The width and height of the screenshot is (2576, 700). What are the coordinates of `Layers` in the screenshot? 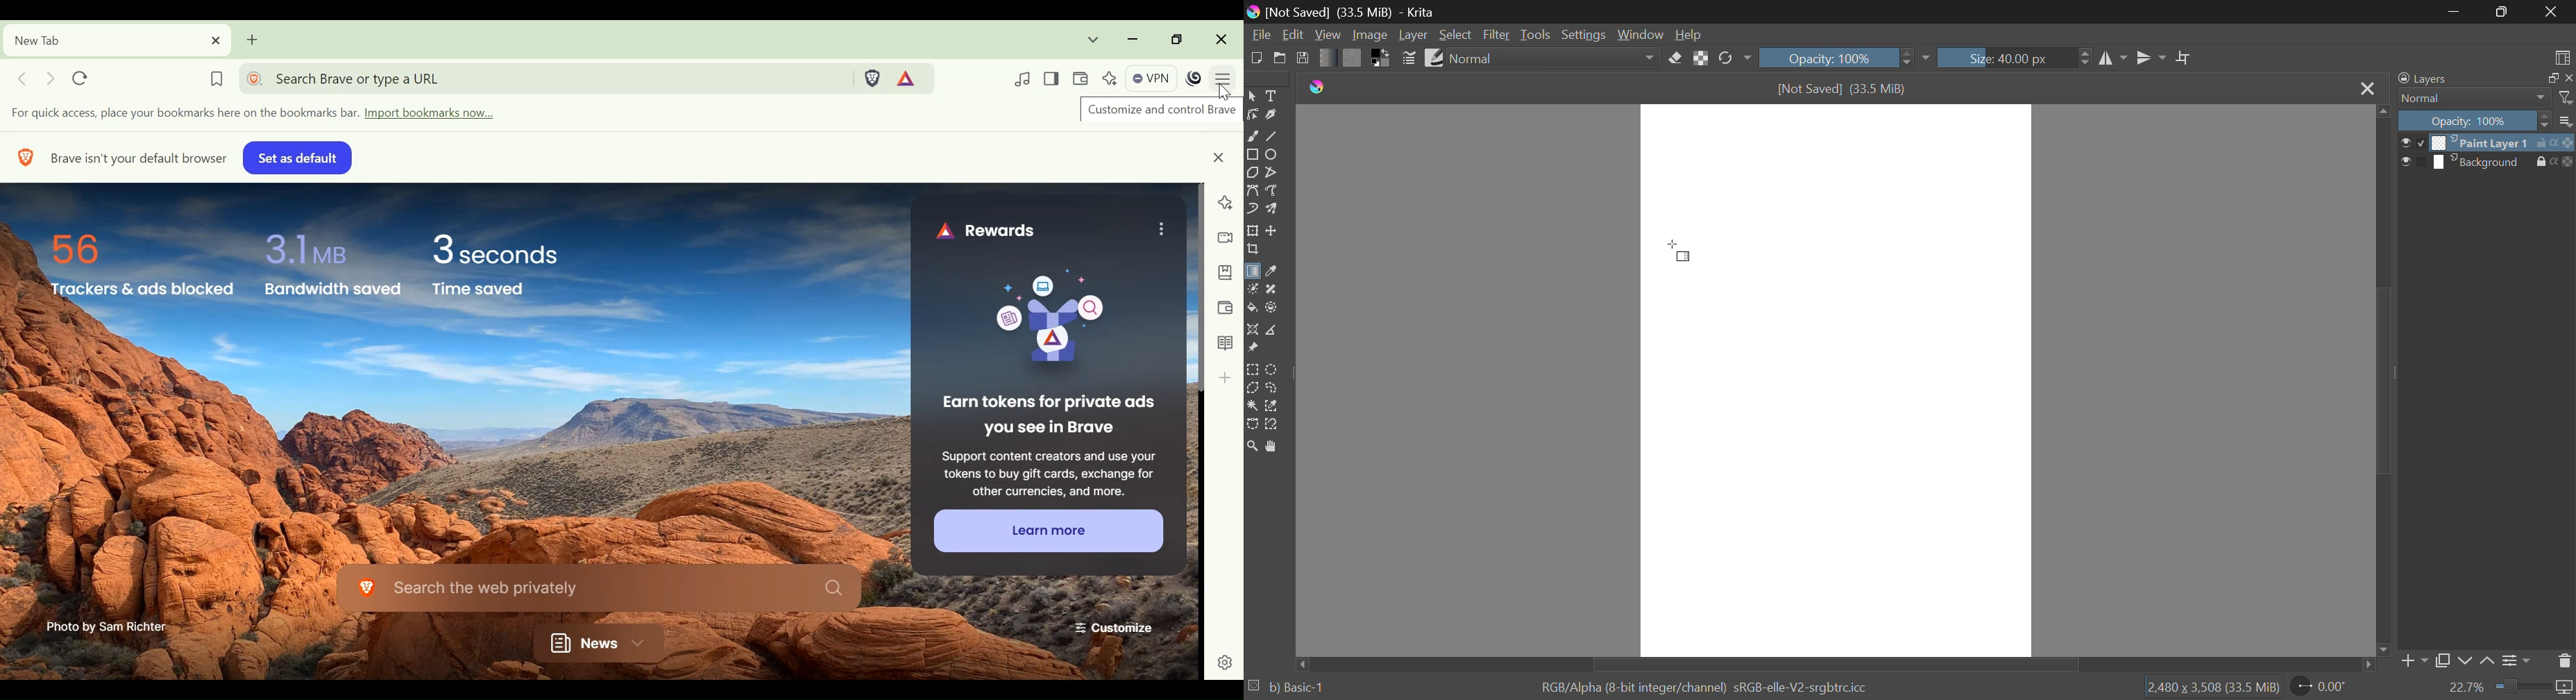 It's located at (2423, 79).